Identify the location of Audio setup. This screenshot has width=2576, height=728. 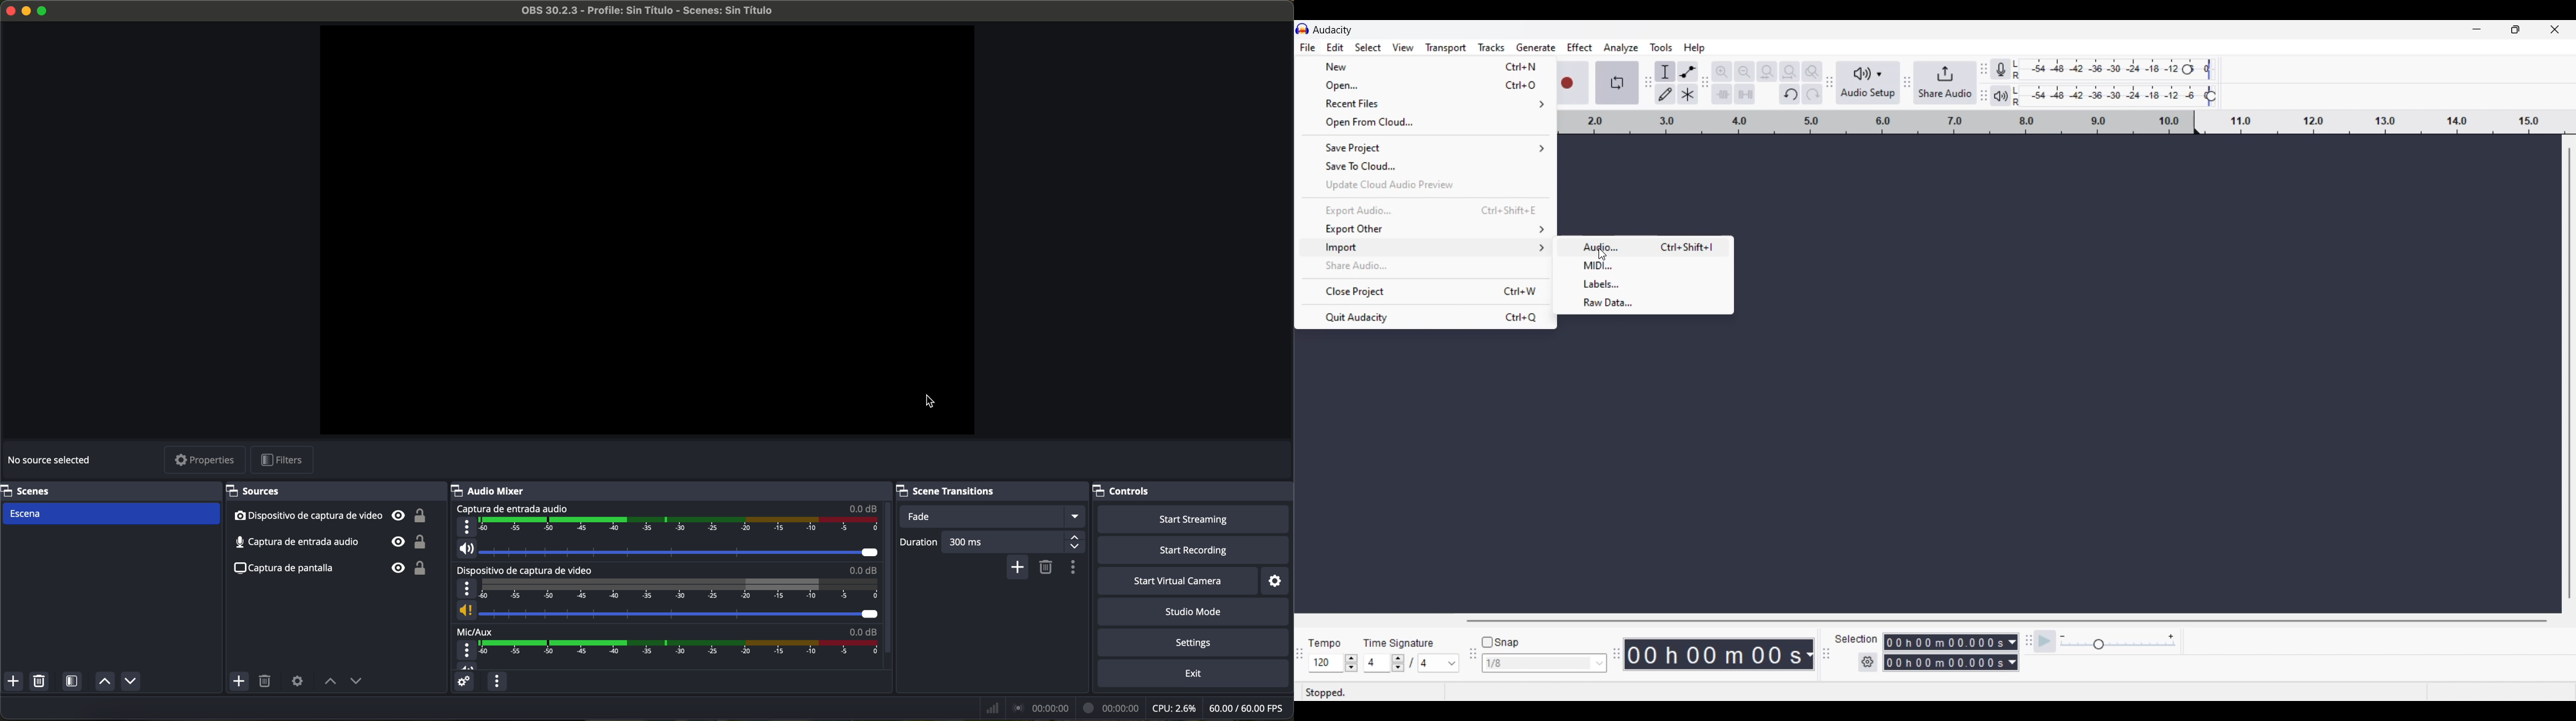
(1866, 83).